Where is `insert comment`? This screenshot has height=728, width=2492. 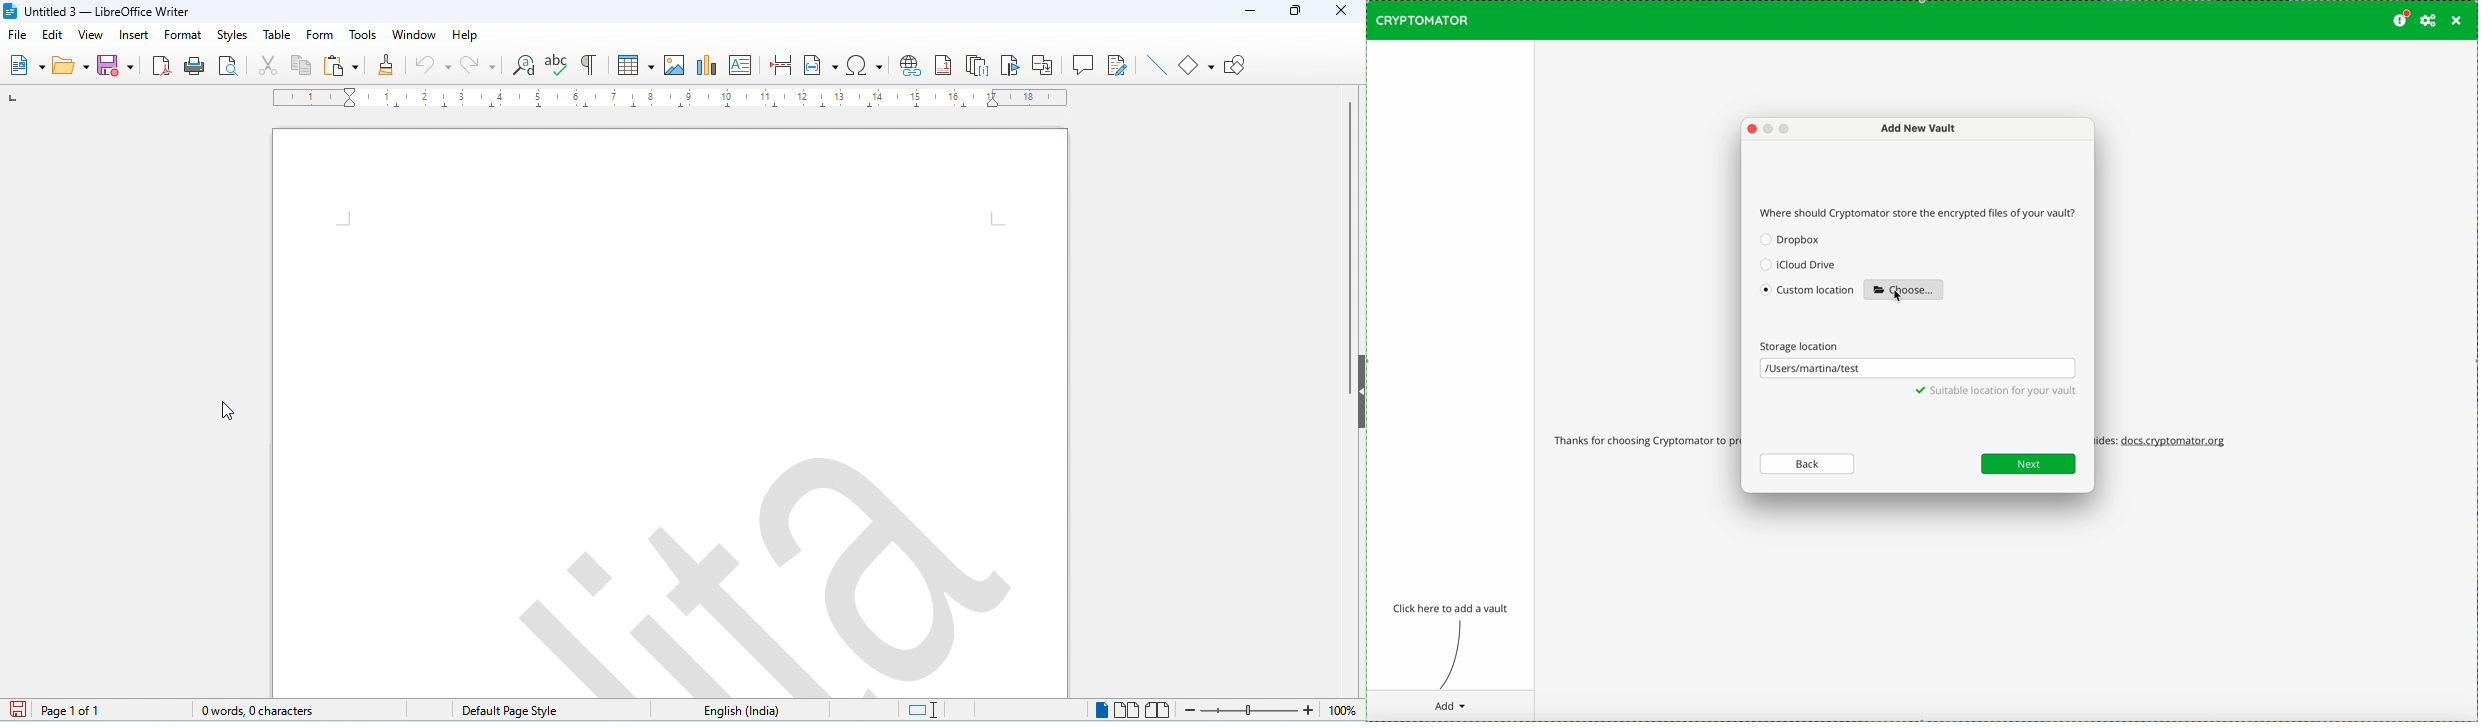 insert comment is located at coordinates (1084, 64).